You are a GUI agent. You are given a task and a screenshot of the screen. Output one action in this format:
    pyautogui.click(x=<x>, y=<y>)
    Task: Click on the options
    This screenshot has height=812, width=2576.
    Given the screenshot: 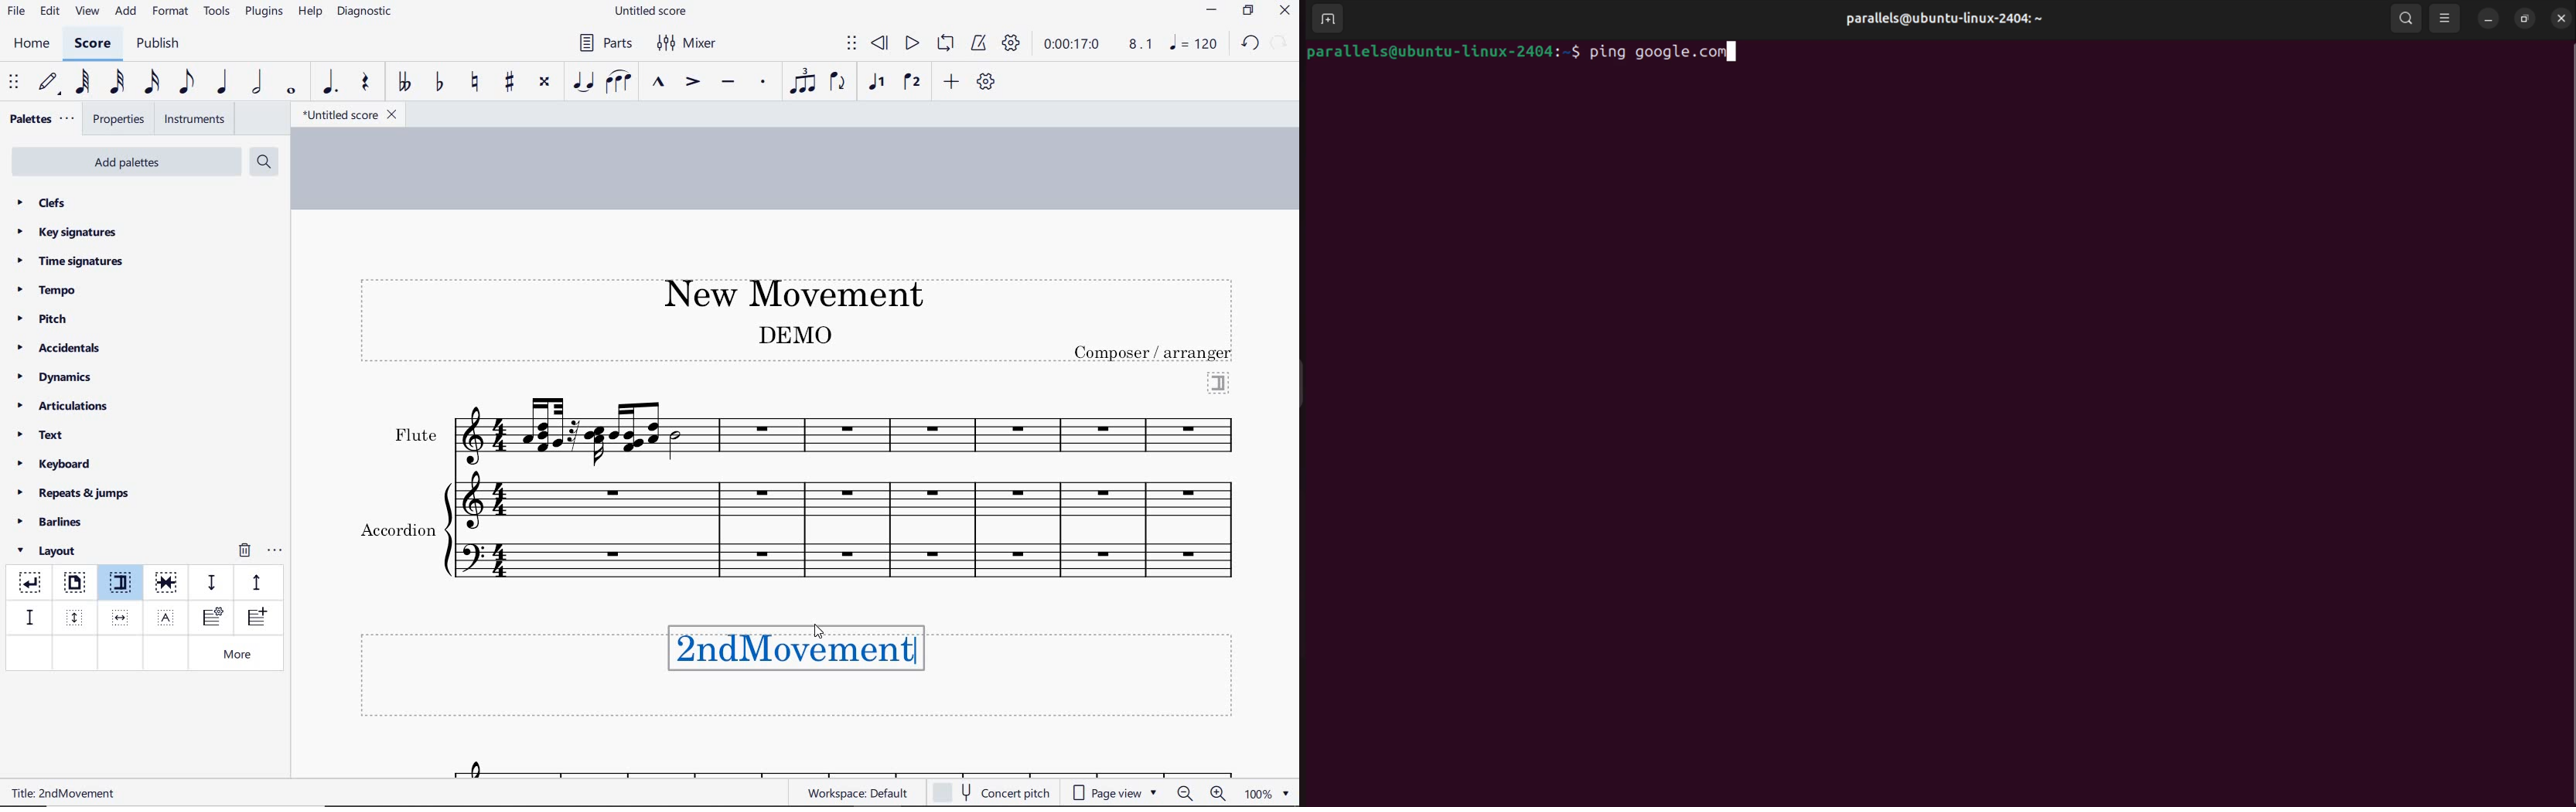 What is the action you would take?
    pyautogui.click(x=275, y=548)
    